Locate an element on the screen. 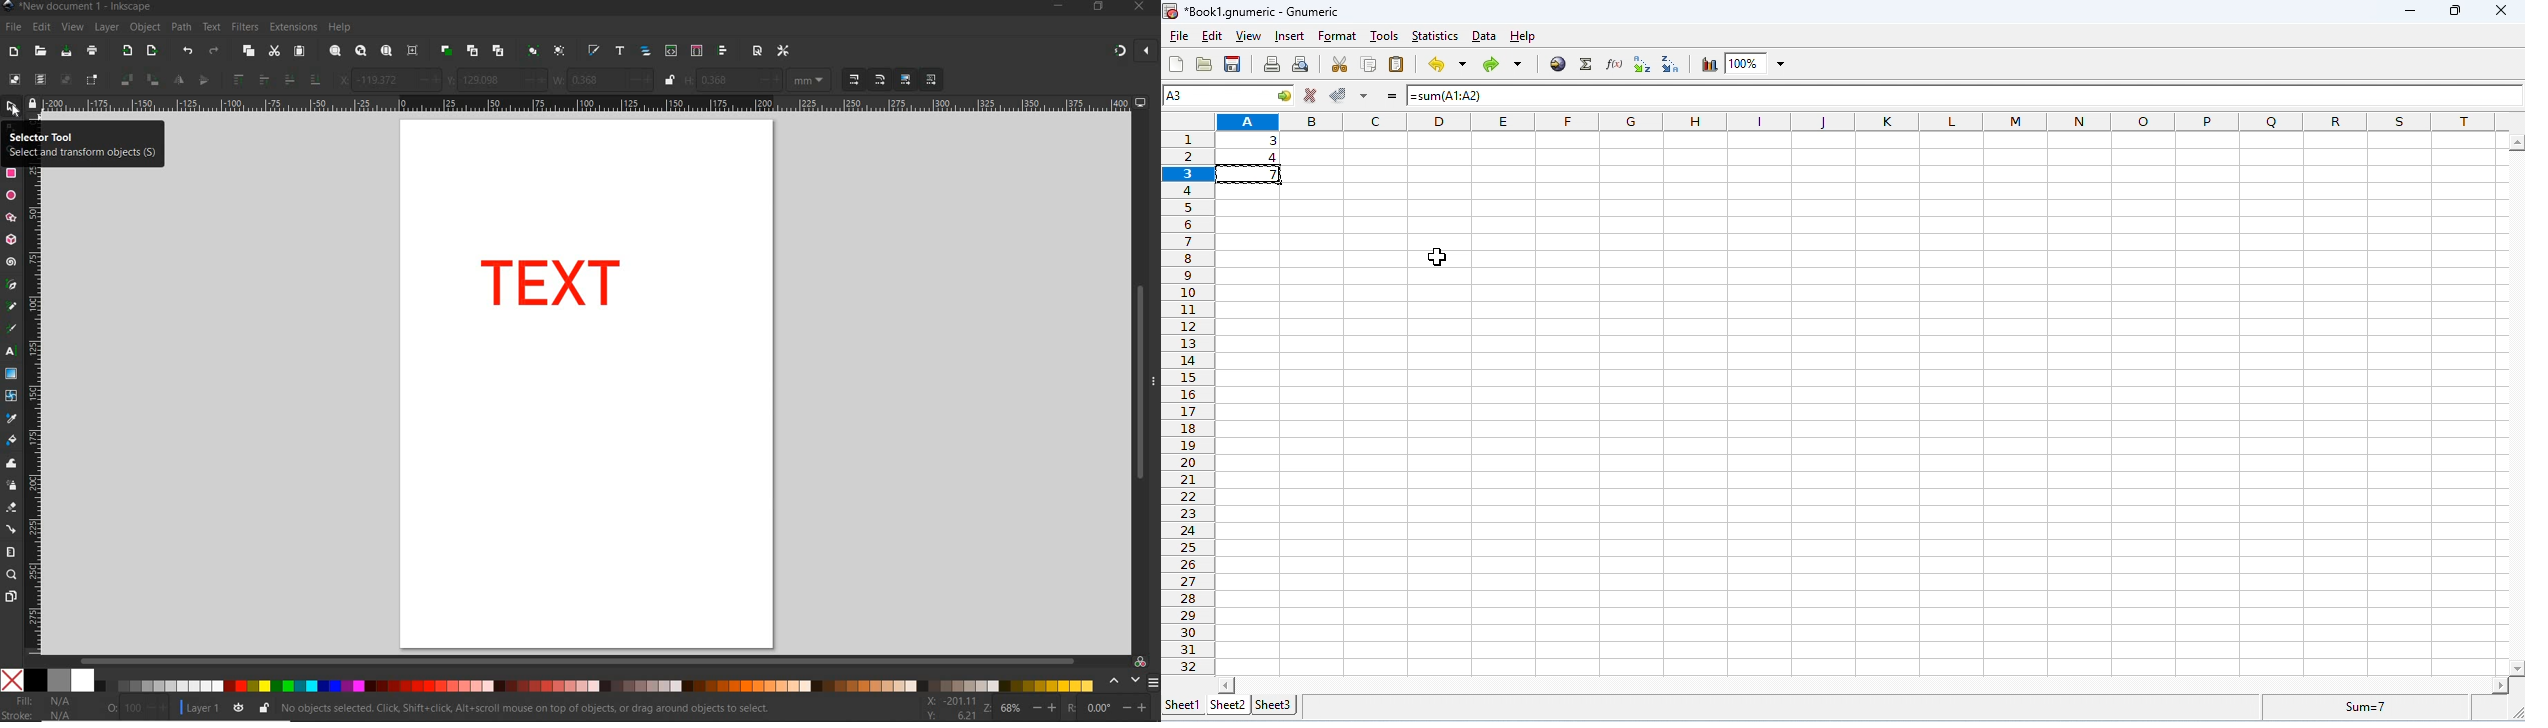 Image resolution: width=2548 pixels, height=728 pixels. OPEN OBJECTS is located at coordinates (645, 51).